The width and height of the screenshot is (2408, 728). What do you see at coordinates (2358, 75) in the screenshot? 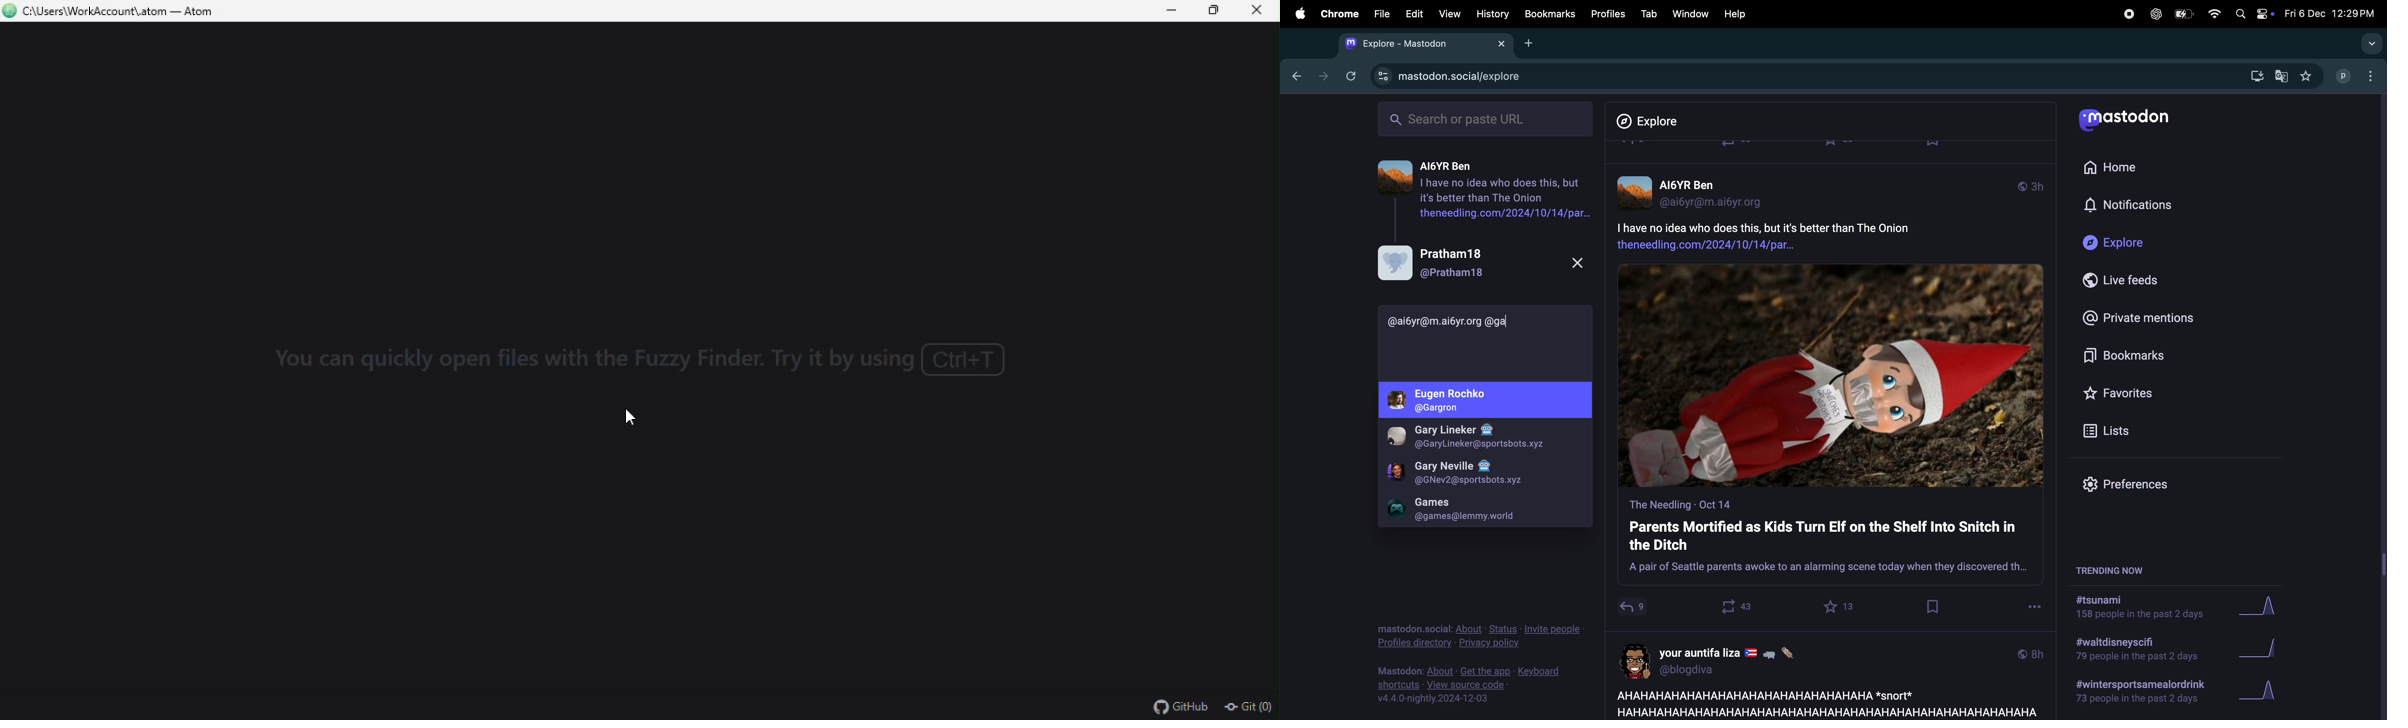
I see `user profile` at bounding box center [2358, 75].